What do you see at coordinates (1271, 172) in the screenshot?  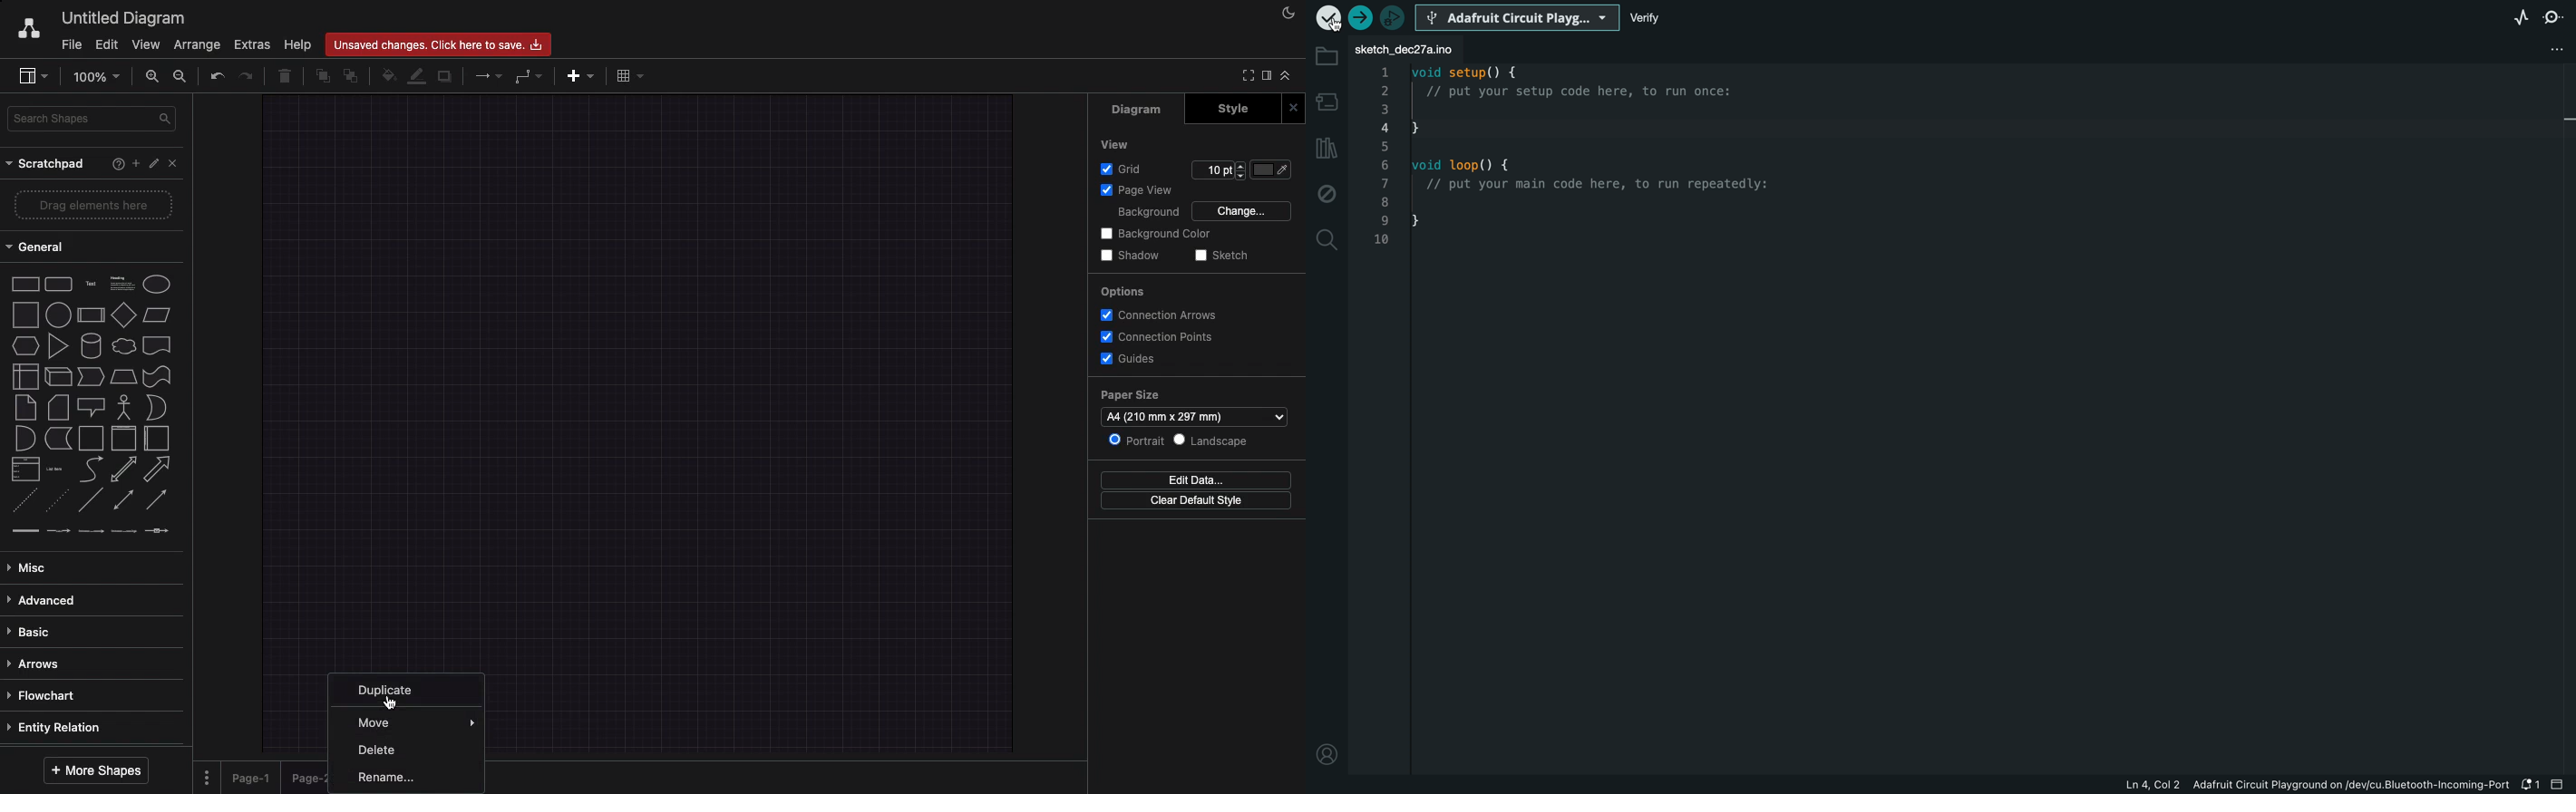 I see `Color` at bounding box center [1271, 172].